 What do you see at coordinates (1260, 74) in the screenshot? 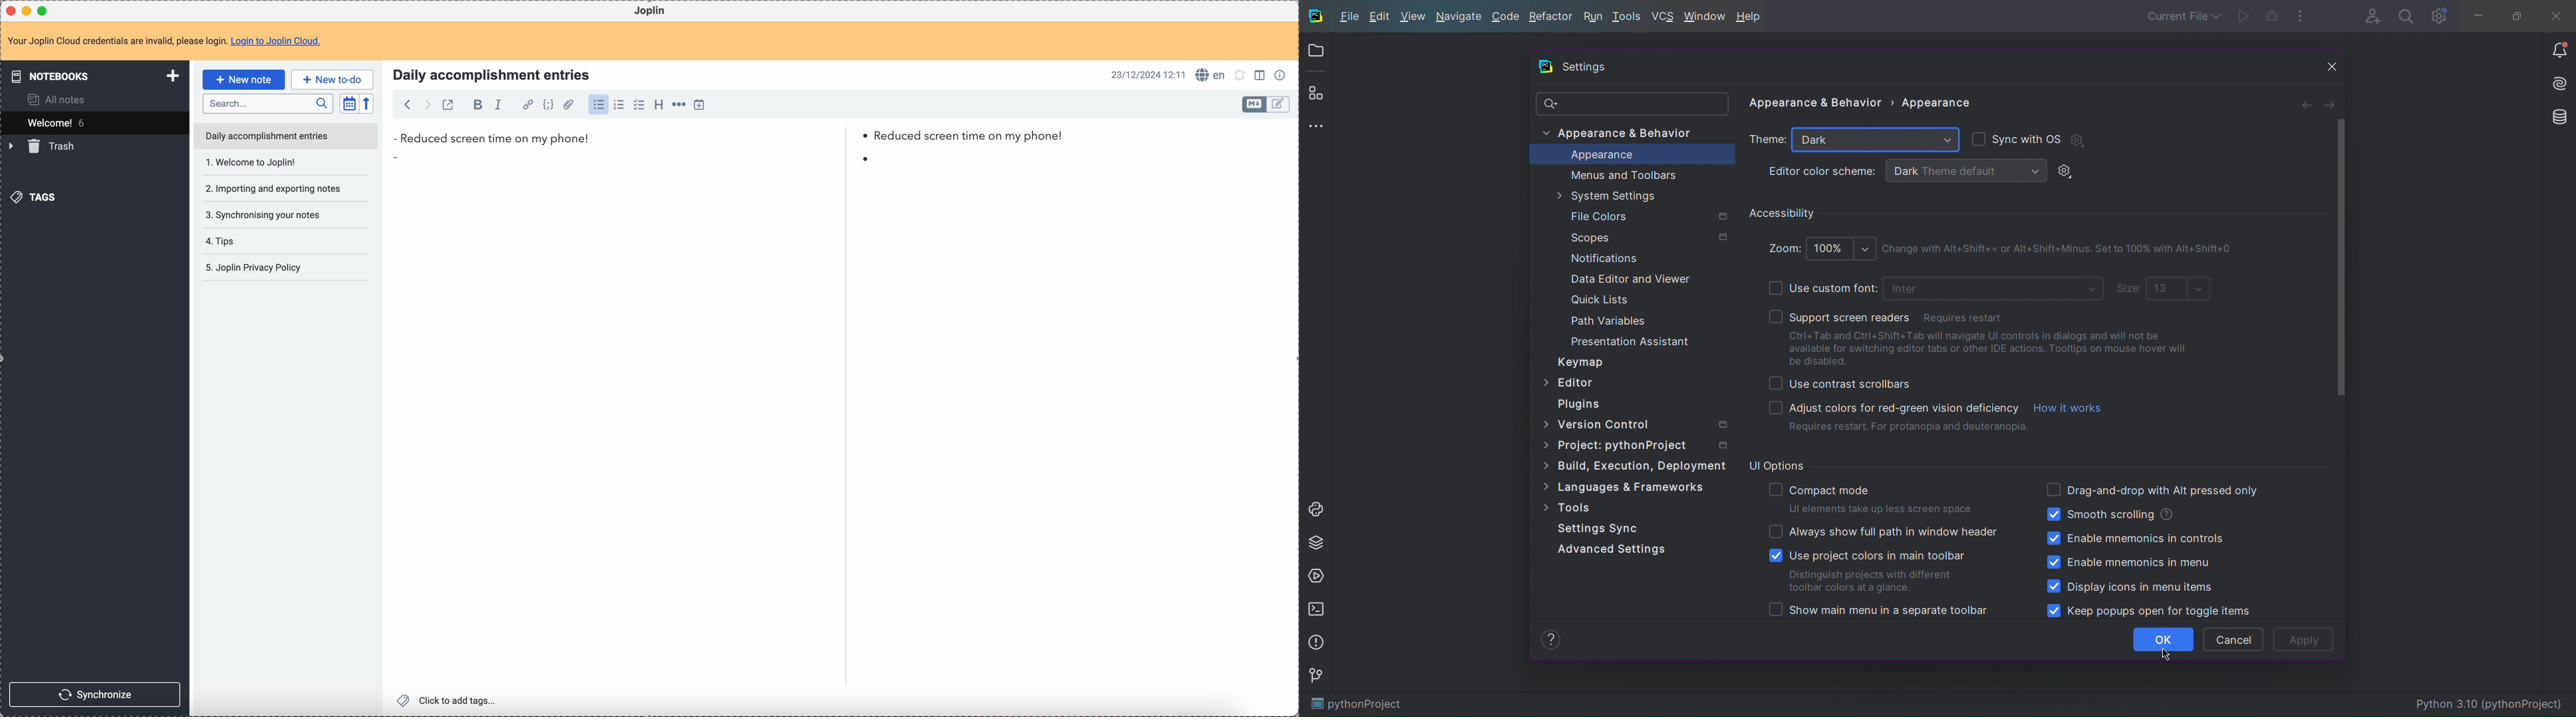
I see `toggle edit layout` at bounding box center [1260, 74].